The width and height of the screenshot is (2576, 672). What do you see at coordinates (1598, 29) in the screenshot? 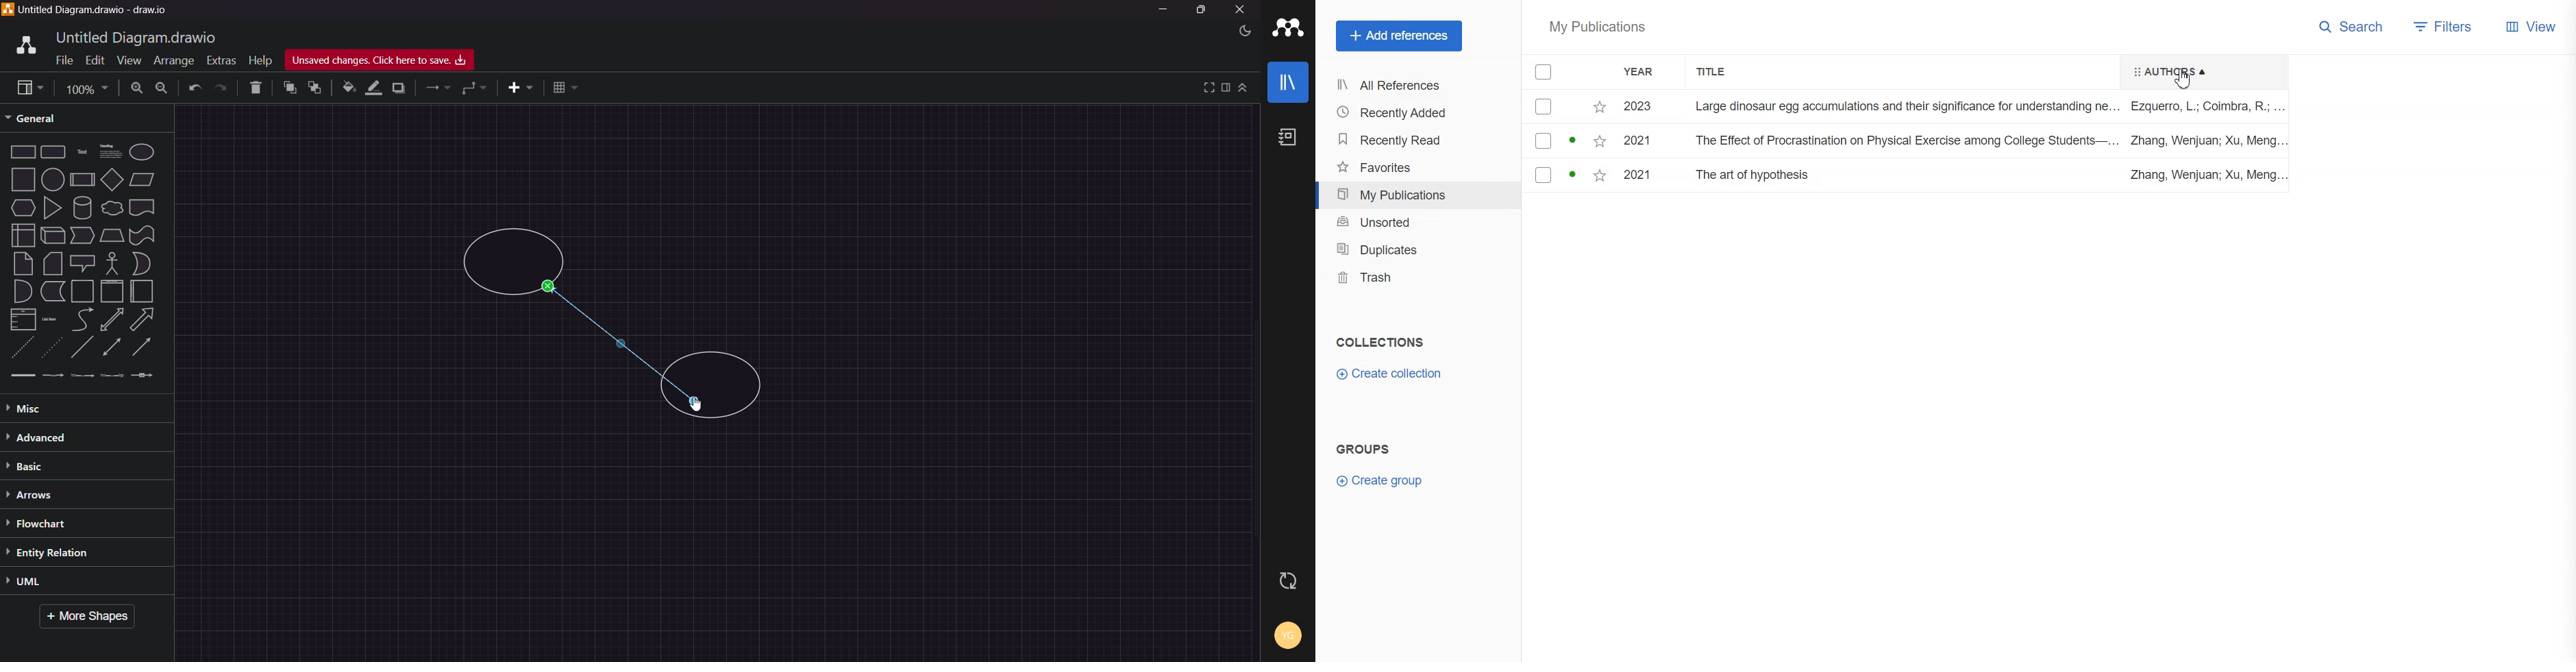
I see `My Publications` at bounding box center [1598, 29].